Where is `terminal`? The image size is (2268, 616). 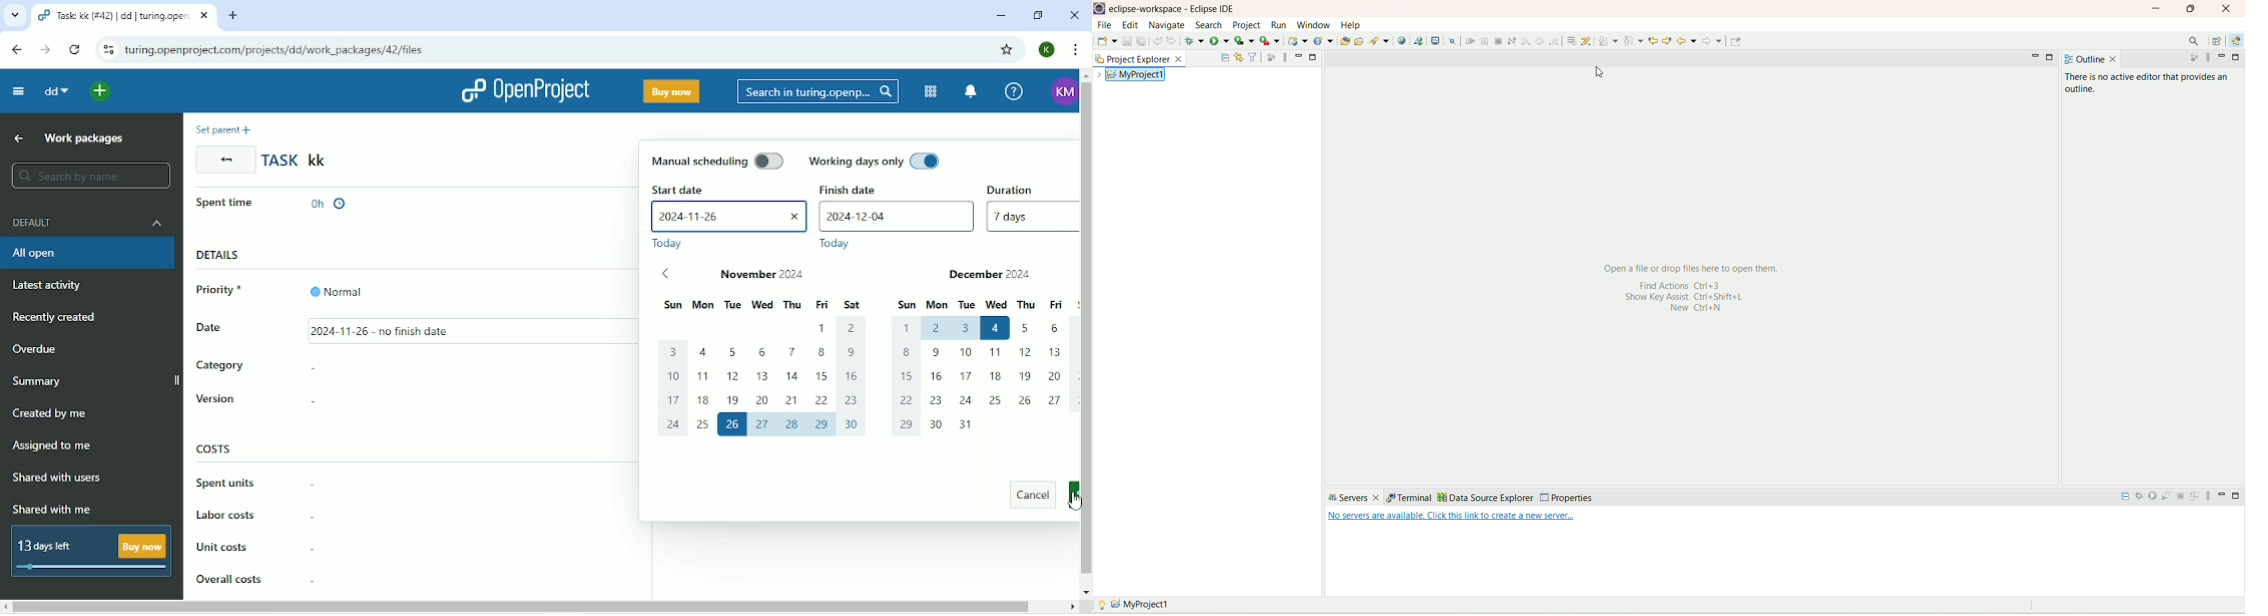
terminal is located at coordinates (1407, 497).